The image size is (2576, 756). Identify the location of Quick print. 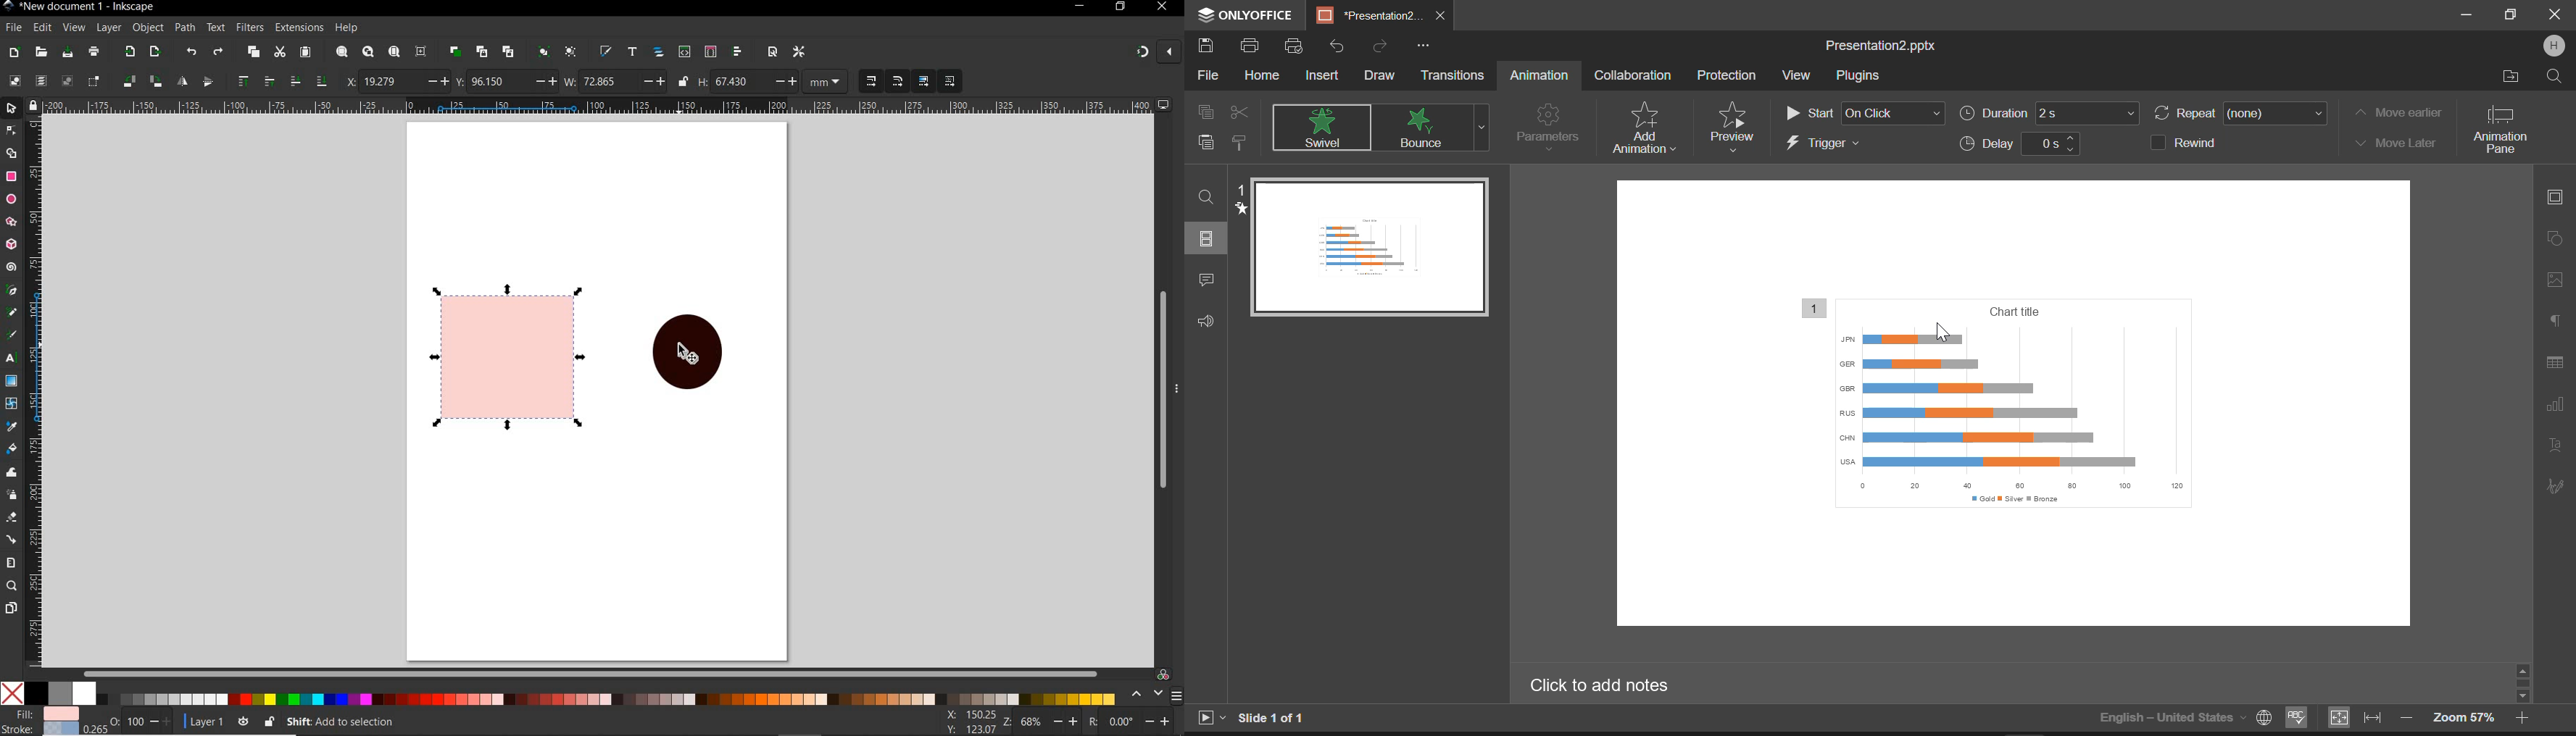
(1295, 47).